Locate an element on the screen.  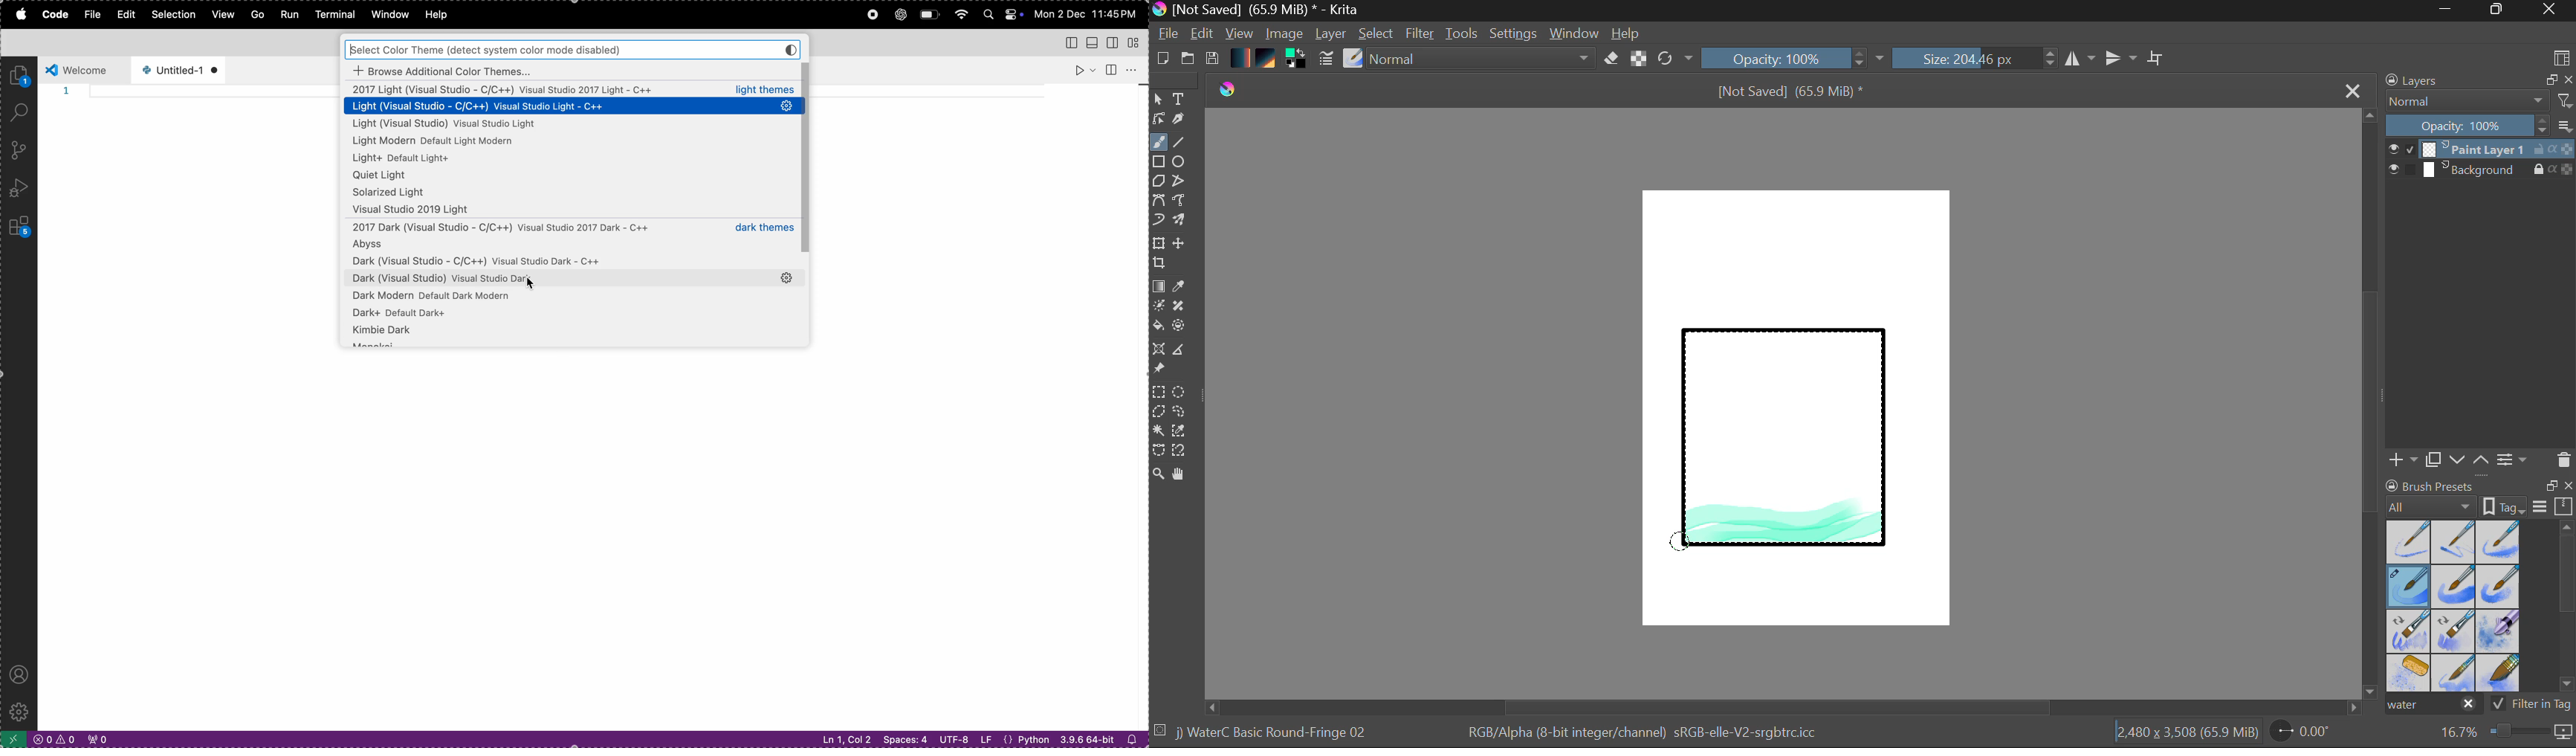
Transform Layer is located at coordinates (1158, 242).